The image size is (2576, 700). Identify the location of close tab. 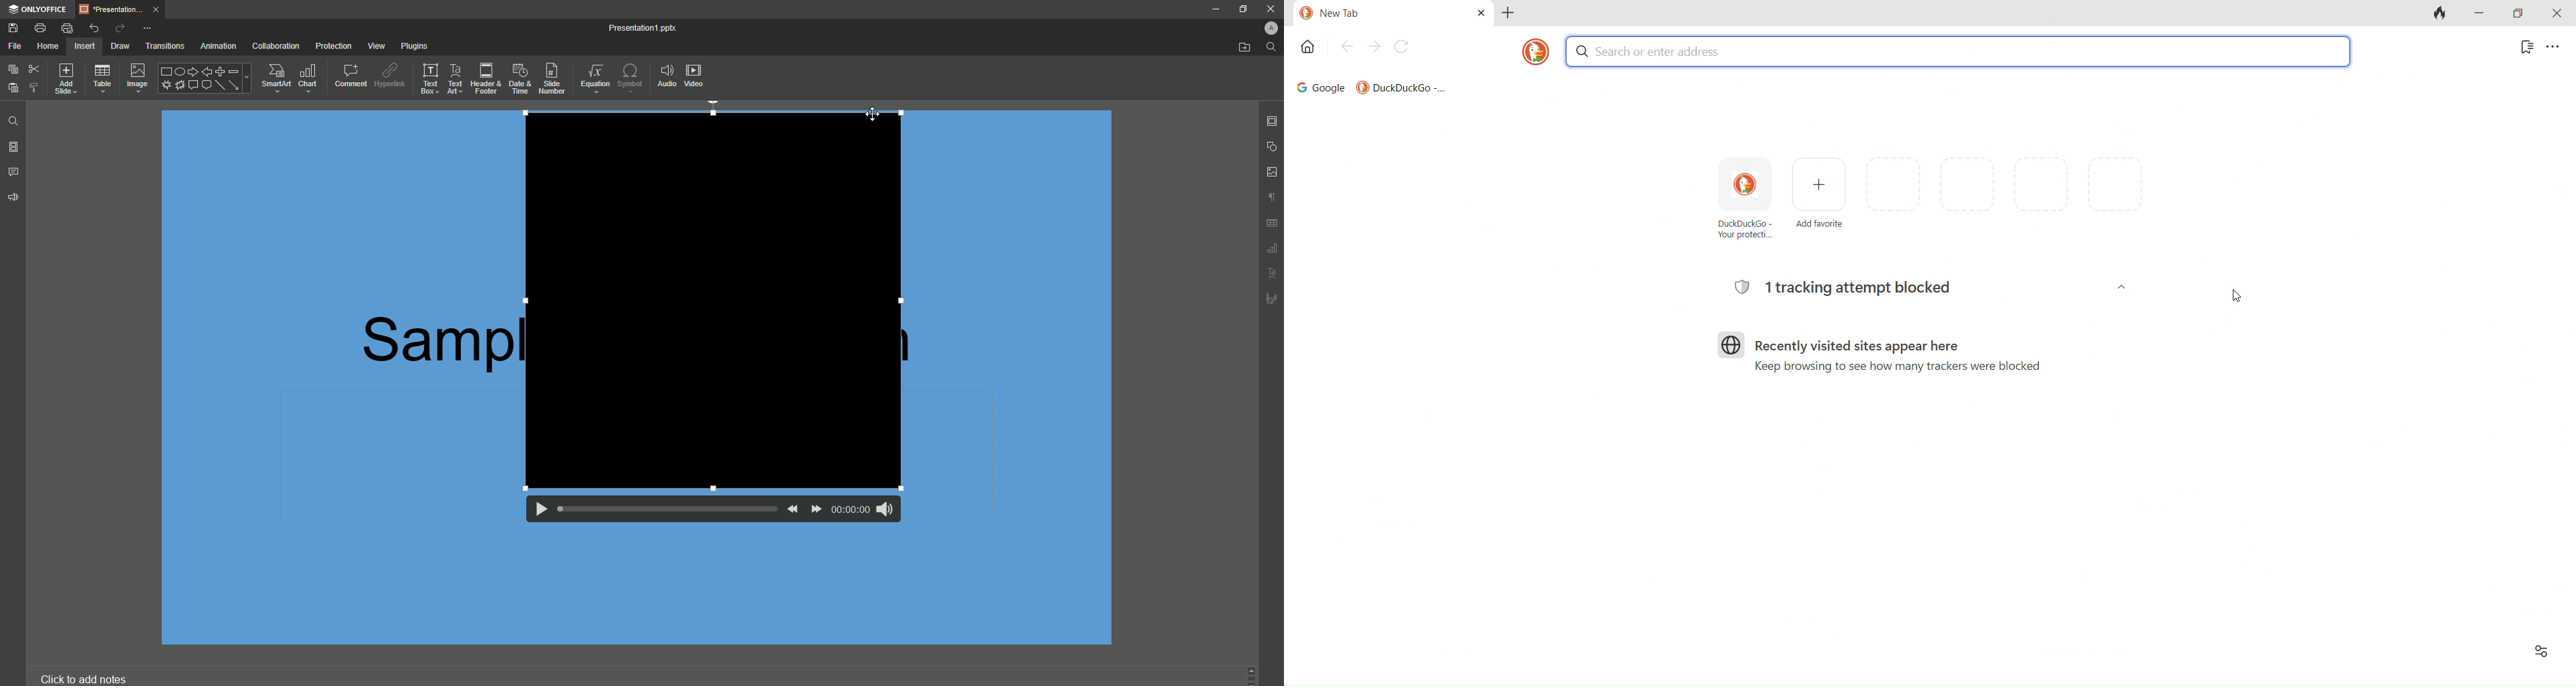
(1477, 15).